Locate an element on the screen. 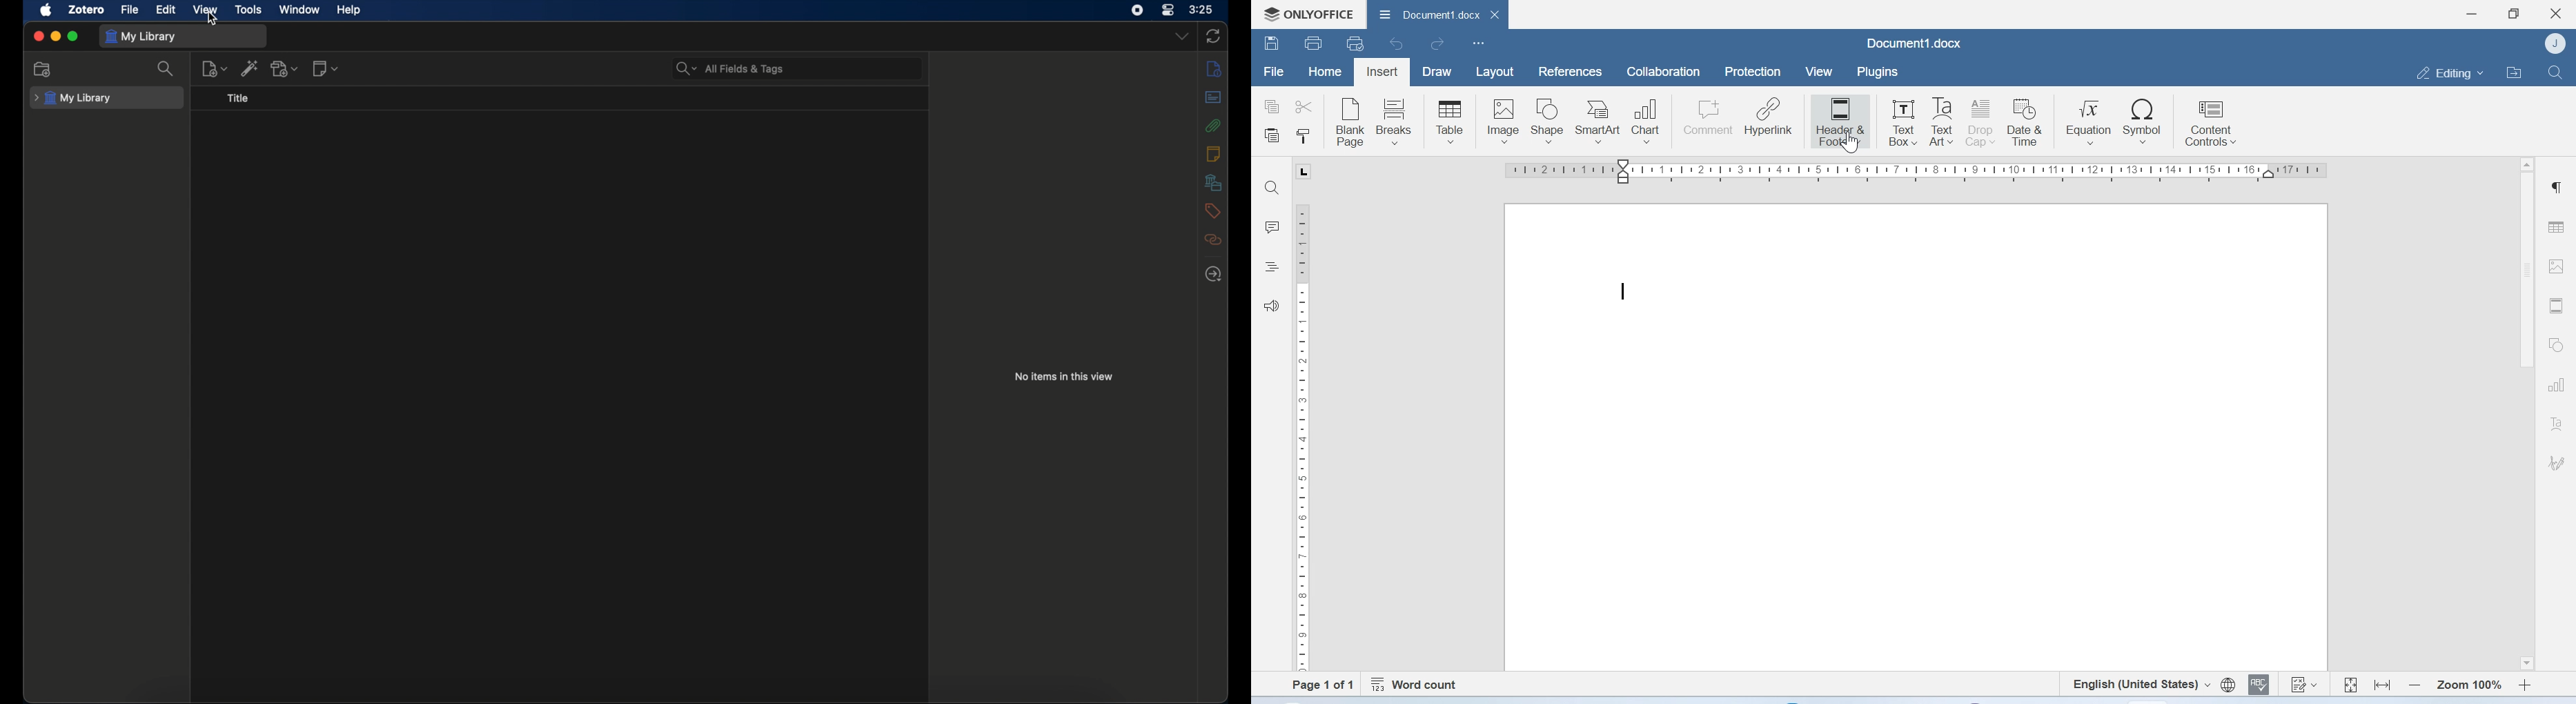  Zoom is located at coordinates (2468, 683).